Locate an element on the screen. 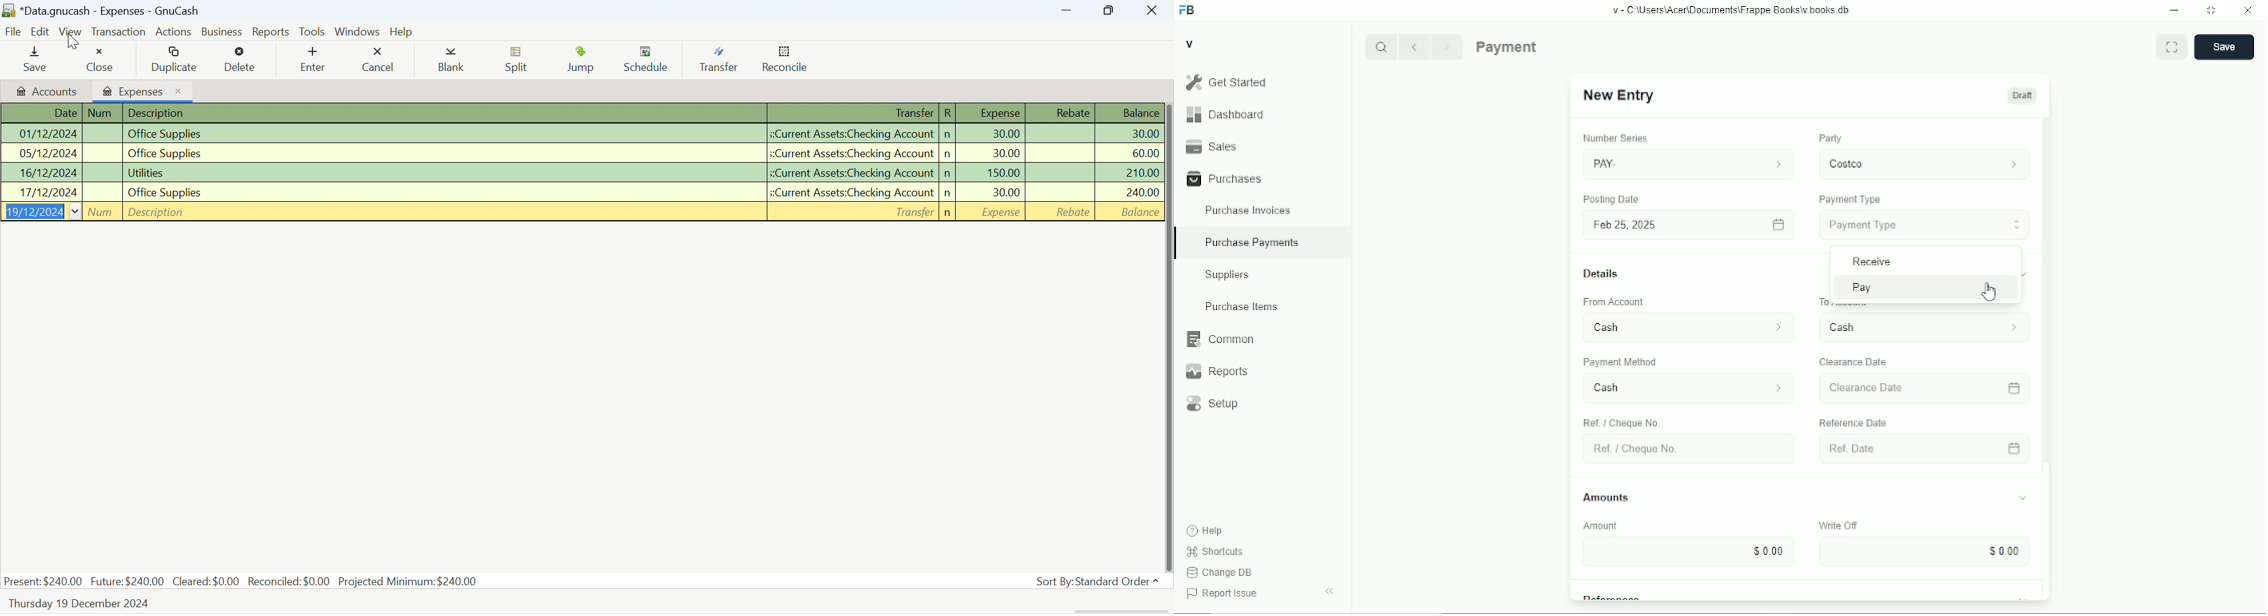 The height and width of the screenshot is (616, 2268). Purchase Items is located at coordinates (1262, 306).